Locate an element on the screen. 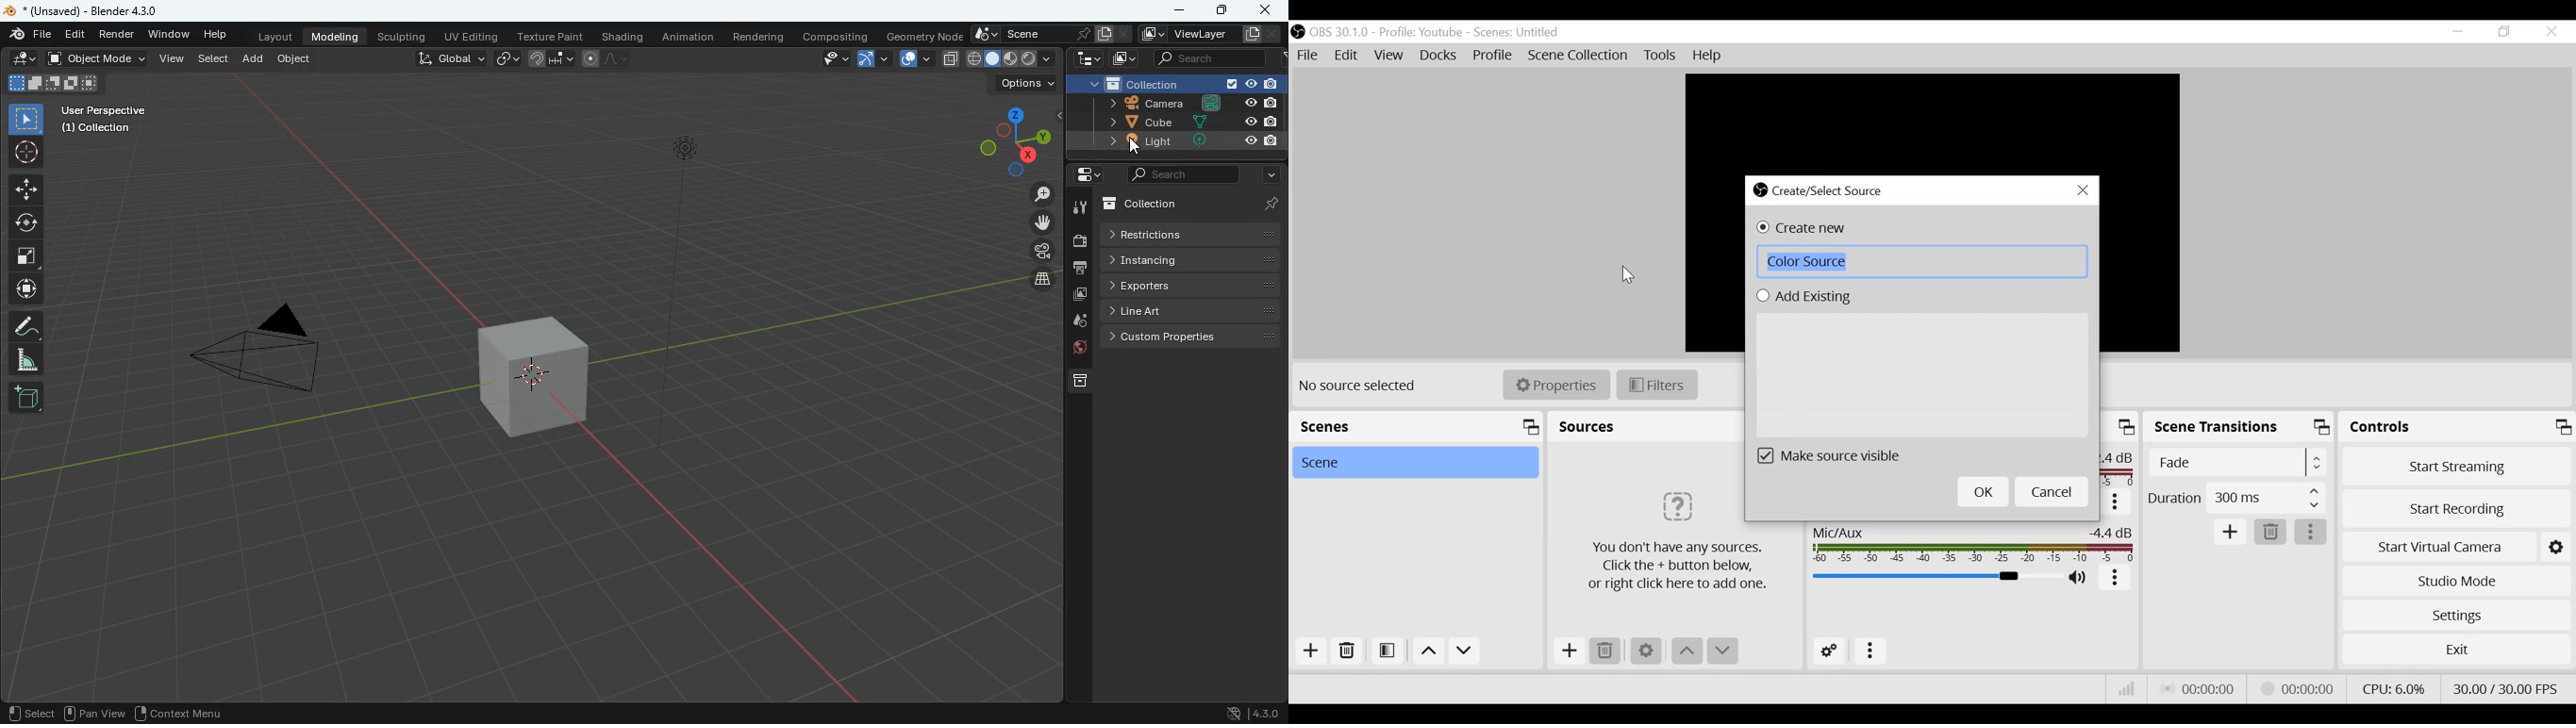  filled is located at coordinates (1010, 59).